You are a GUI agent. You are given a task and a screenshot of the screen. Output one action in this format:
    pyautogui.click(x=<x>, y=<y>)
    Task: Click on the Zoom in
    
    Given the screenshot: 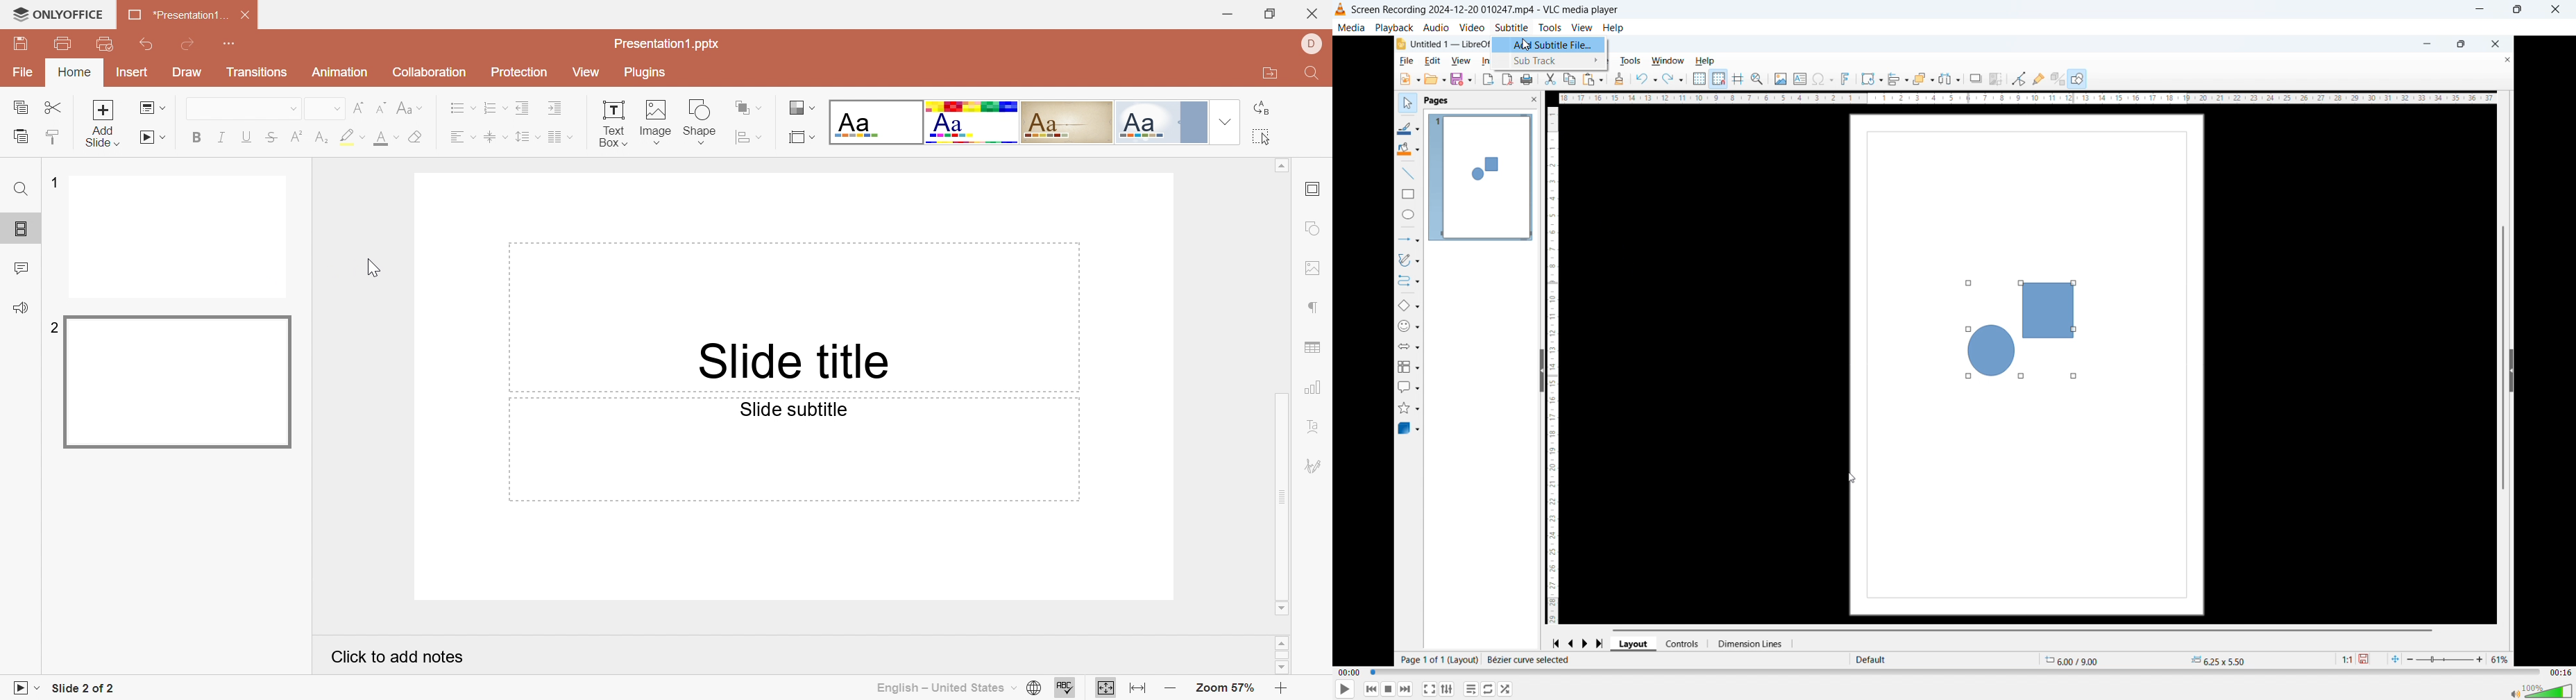 What is the action you would take?
    pyautogui.click(x=1281, y=685)
    